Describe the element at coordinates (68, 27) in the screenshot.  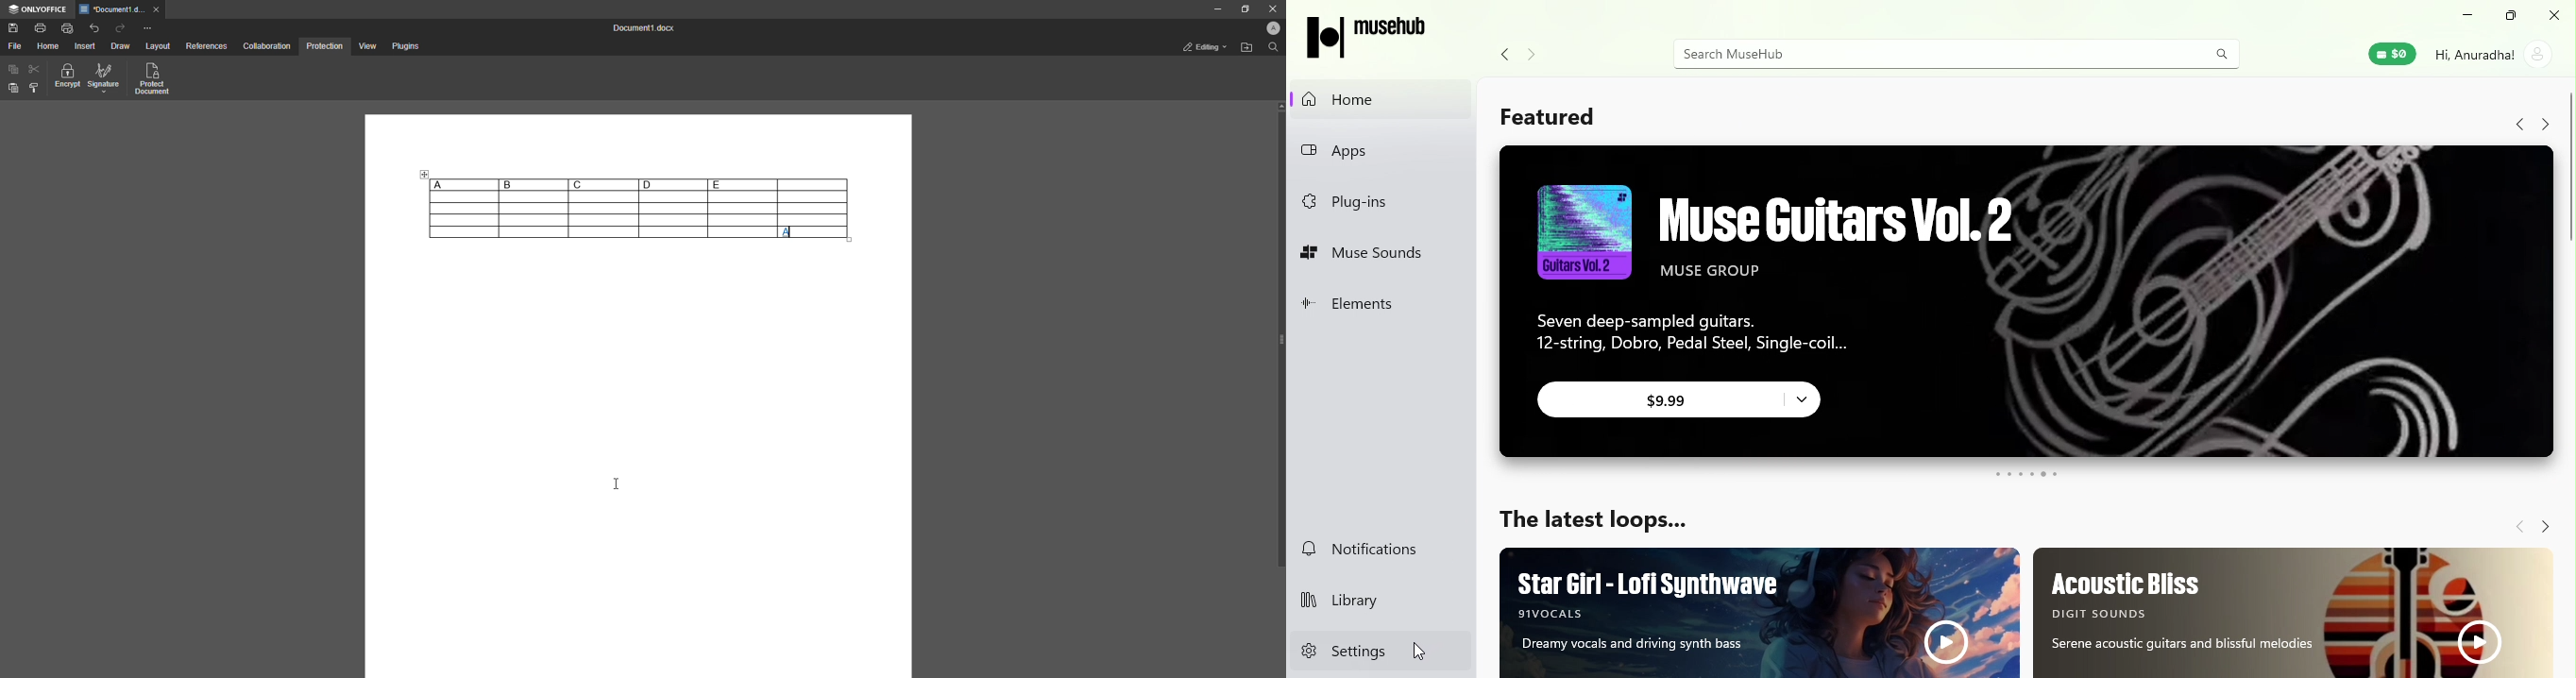
I see `Quick print` at that location.